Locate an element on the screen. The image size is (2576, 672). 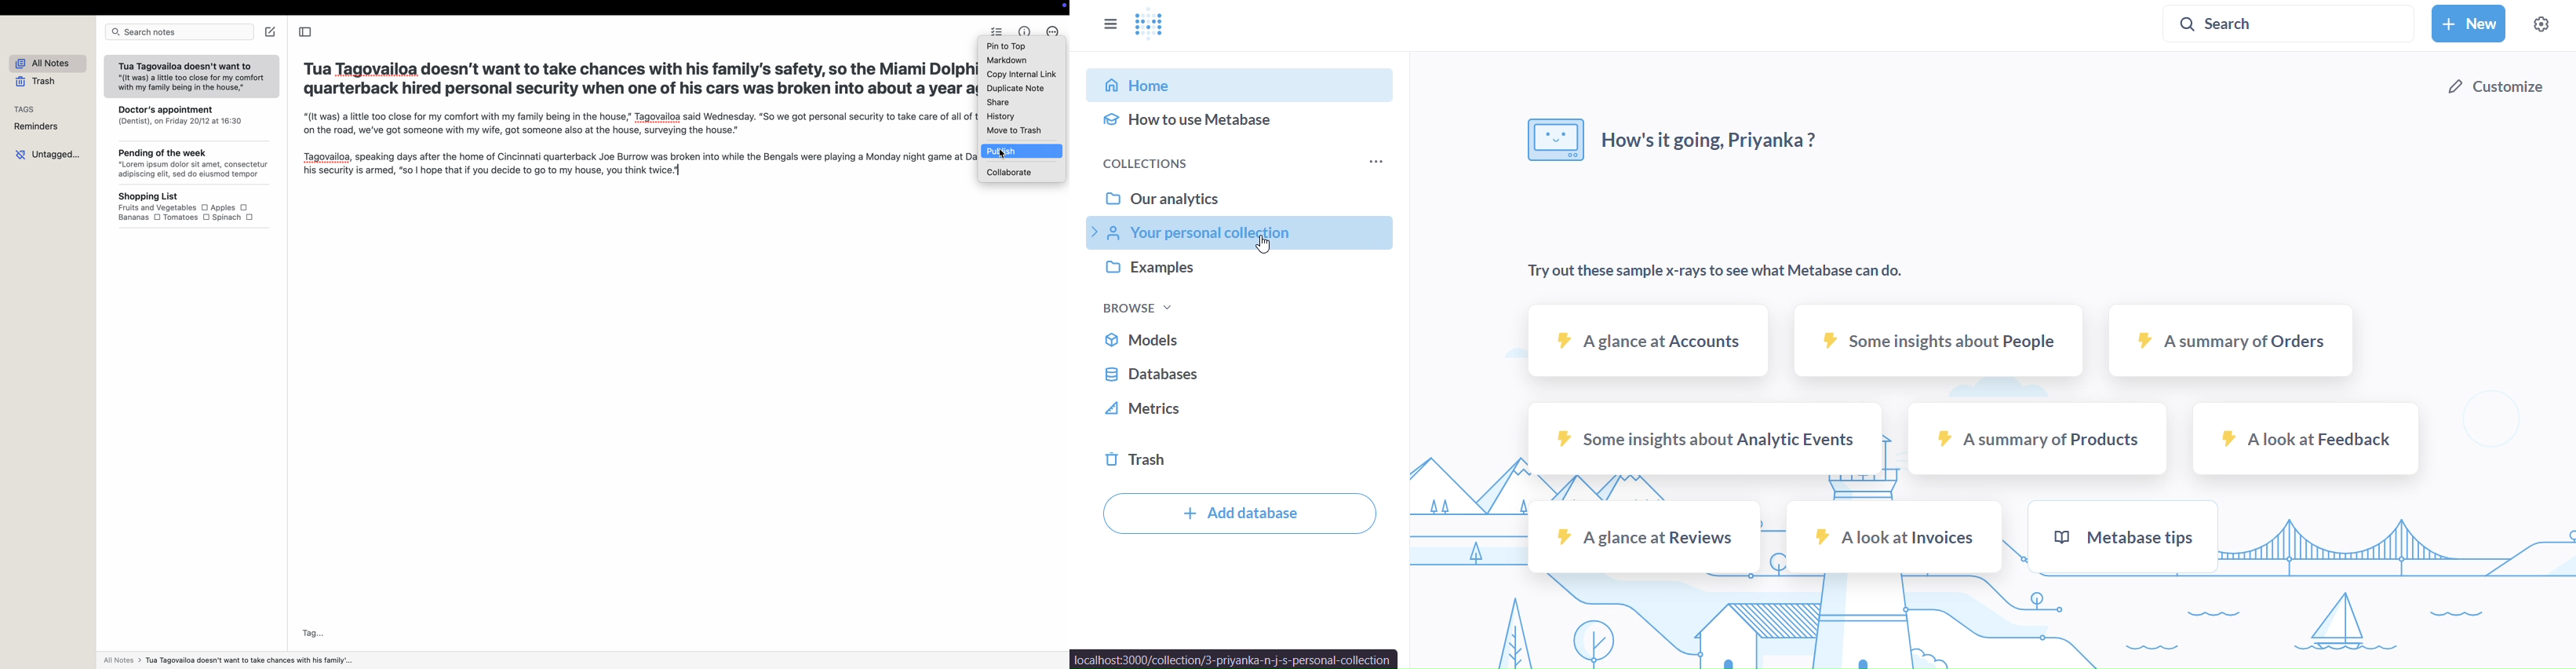
all notes is located at coordinates (51, 64).